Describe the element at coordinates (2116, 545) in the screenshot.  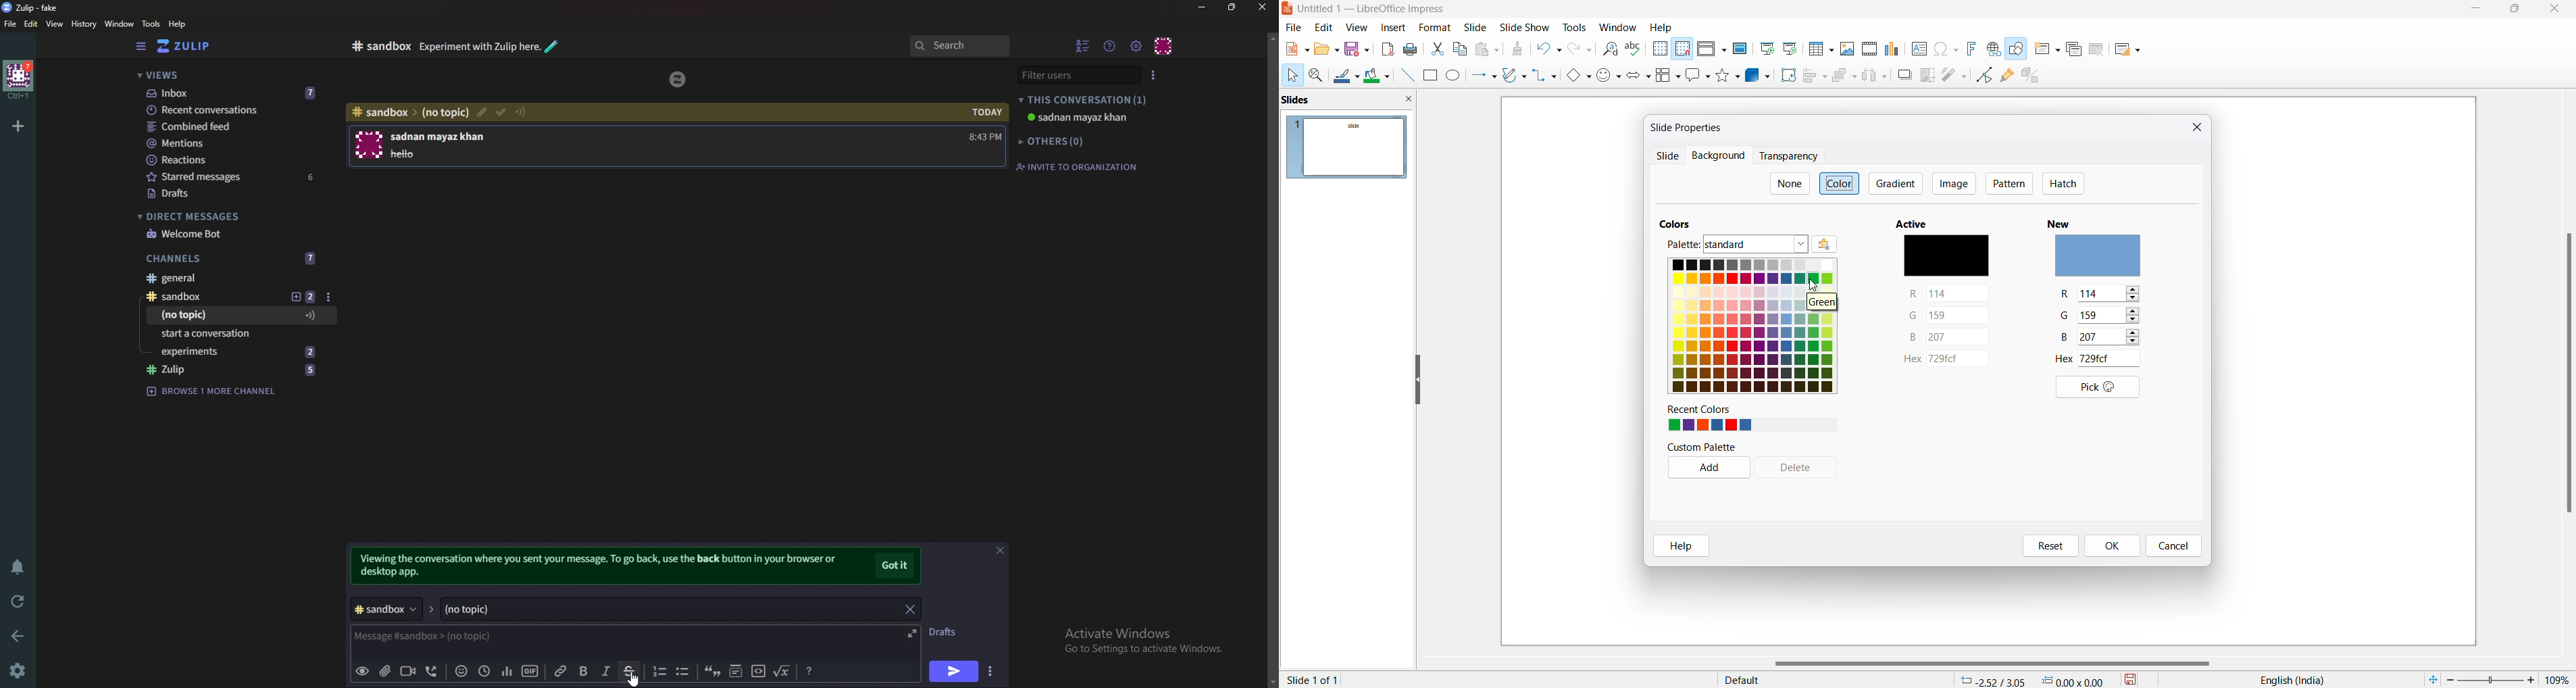
I see `ok` at that location.